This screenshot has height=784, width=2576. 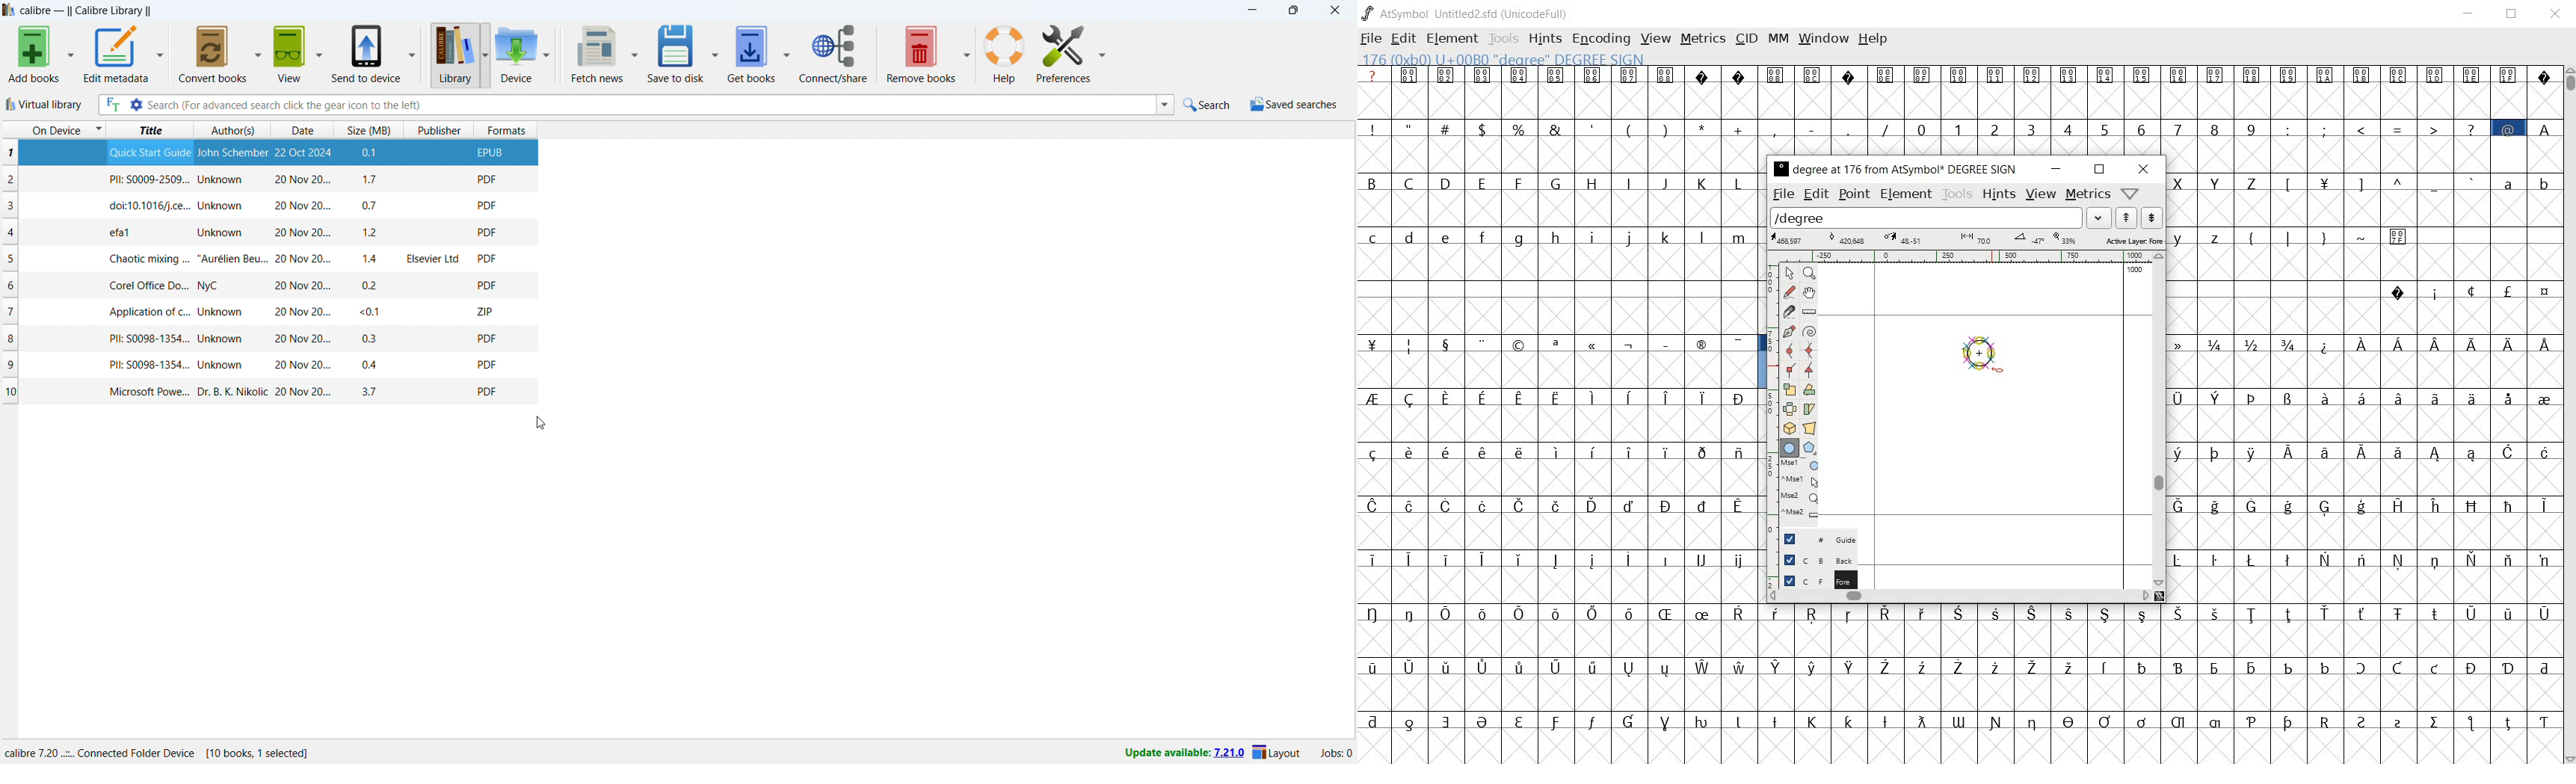 What do you see at coordinates (178, 749) in the screenshot?
I see `details of the software program` at bounding box center [178, 749].